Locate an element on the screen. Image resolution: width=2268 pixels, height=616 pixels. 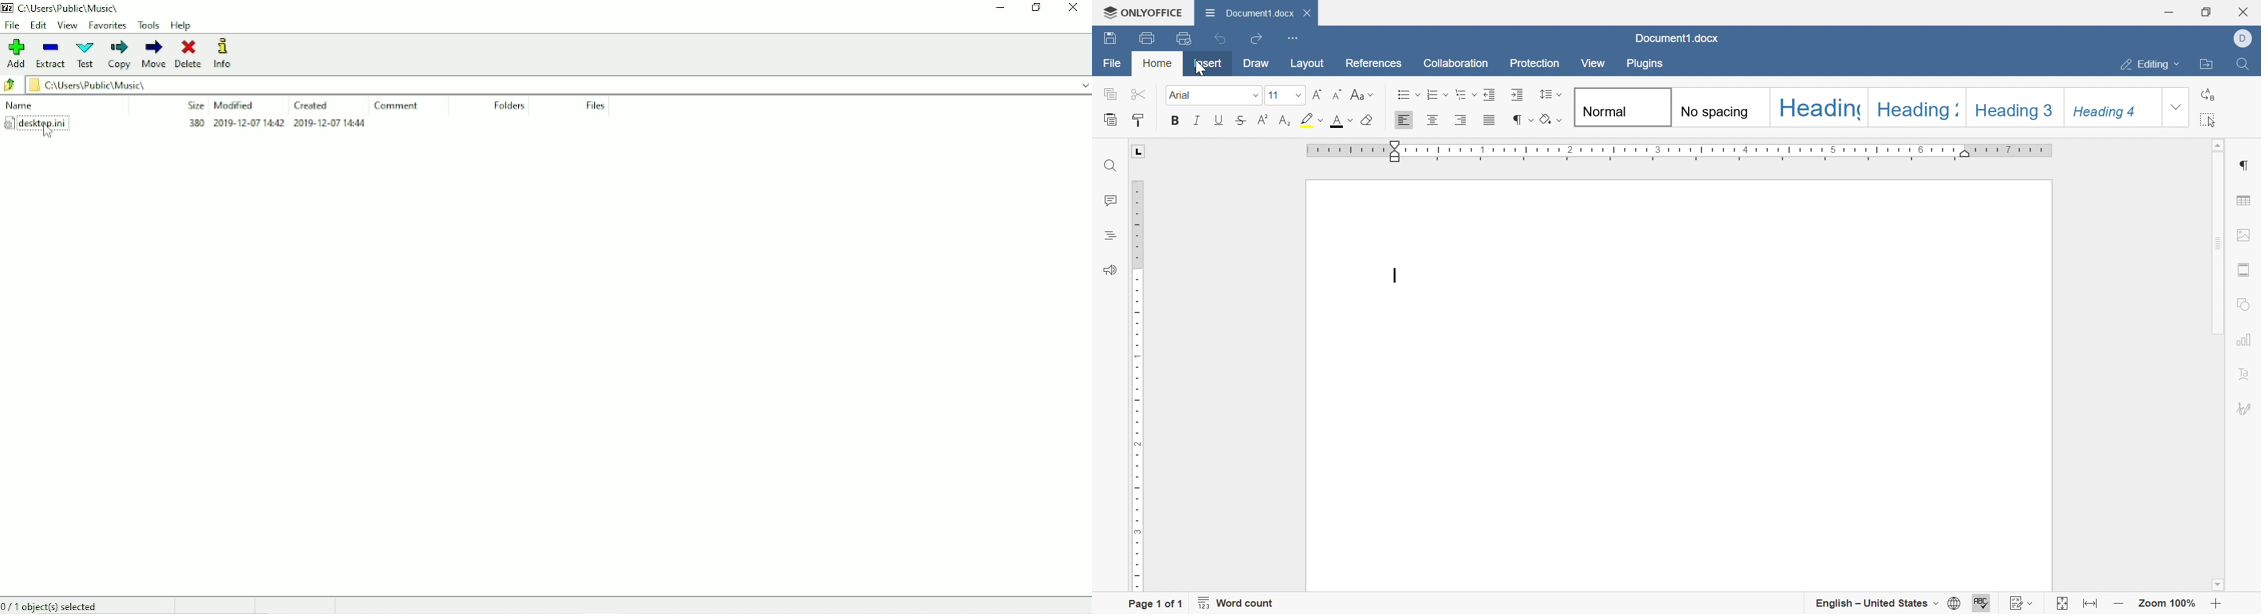
desktop.ini is located at coordinates (184, 124).